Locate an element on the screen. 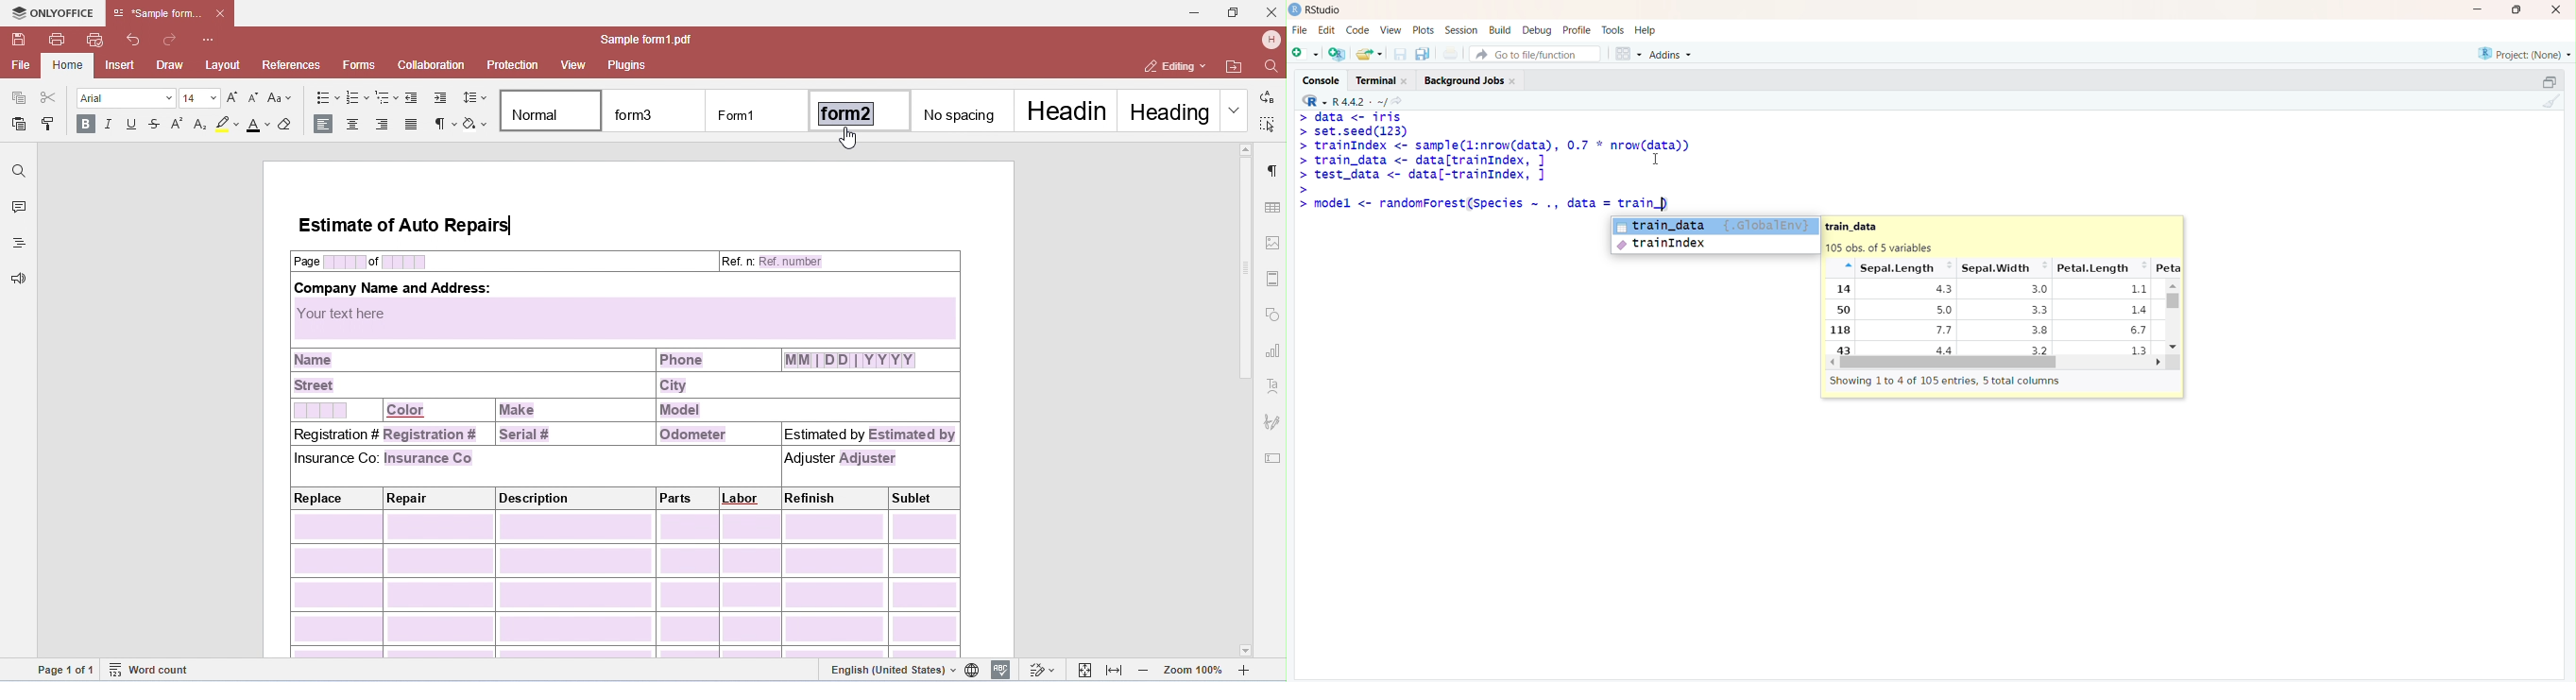 The image size is (2576, 700). train_data
105 obs. of 5 variables
“* Sepal.length ~~ SepalWidth ~ Petal.Length
1a 43 3.0 11
50 5.0 33 14
118 7.7 38 6.7
a3 4.4 32 13 is located at coordinates (1988, 286).